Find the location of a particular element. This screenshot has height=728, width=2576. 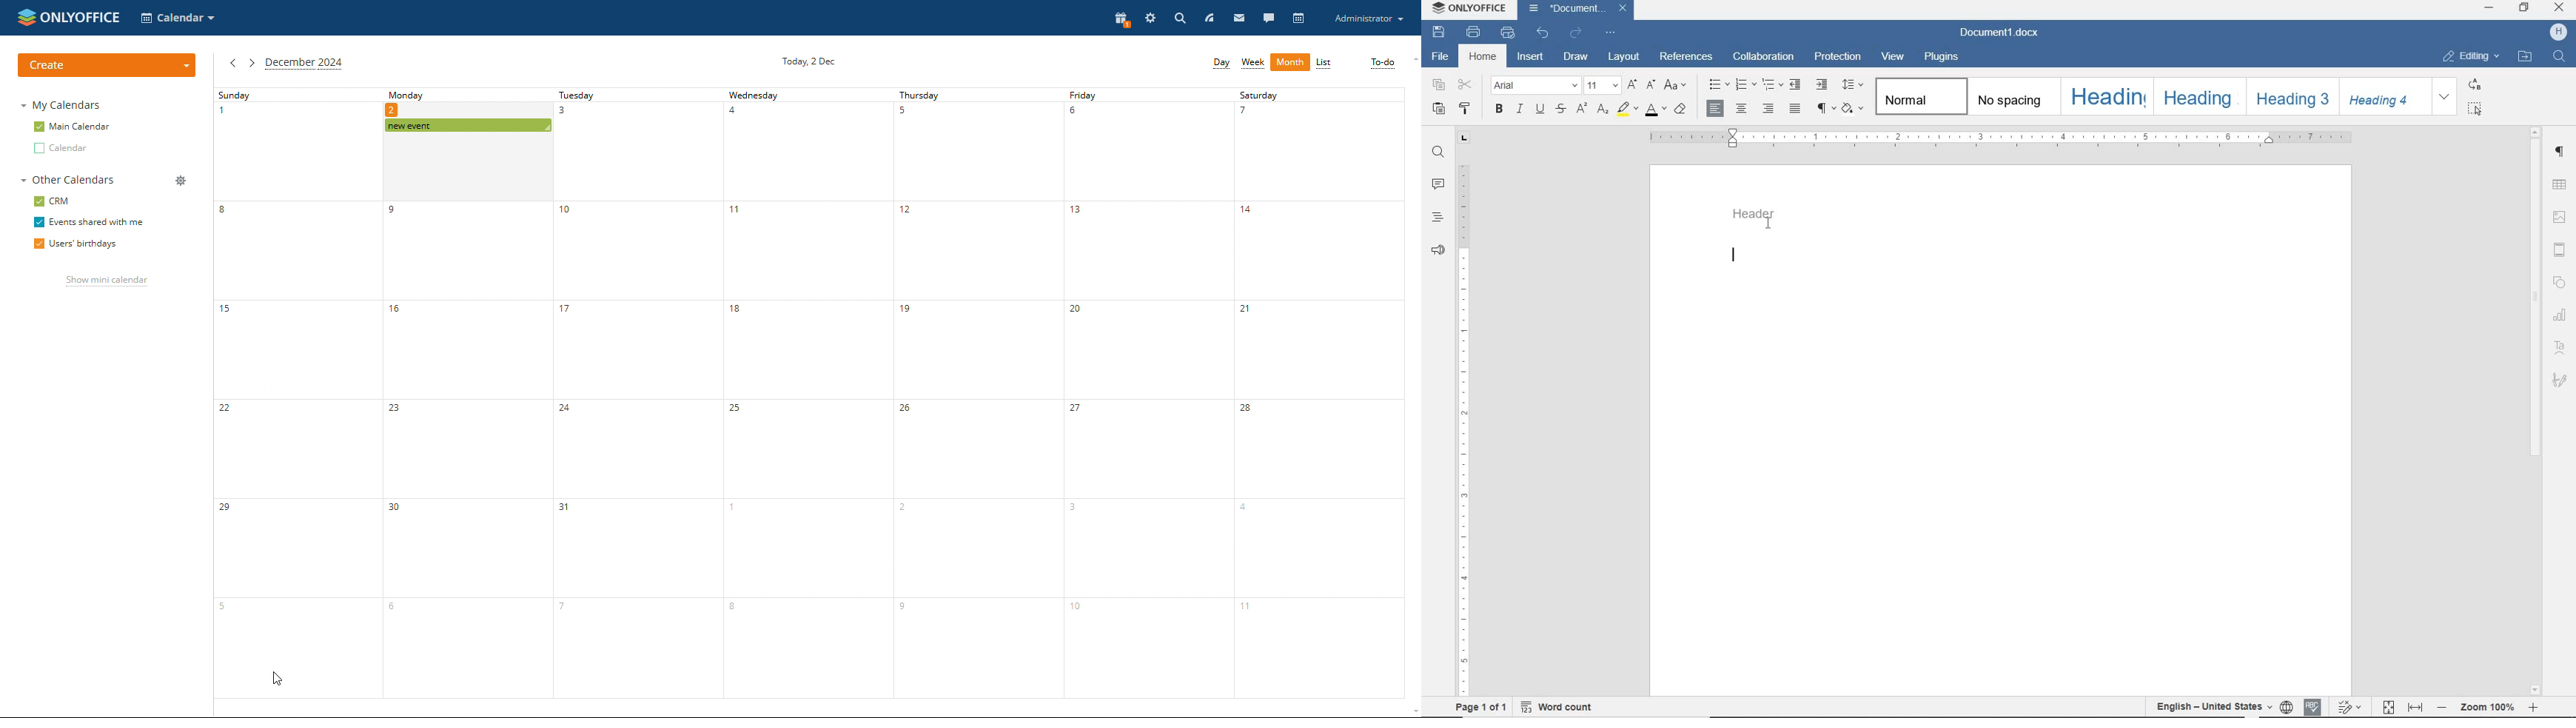

monday is located at coordinates (970, 393).